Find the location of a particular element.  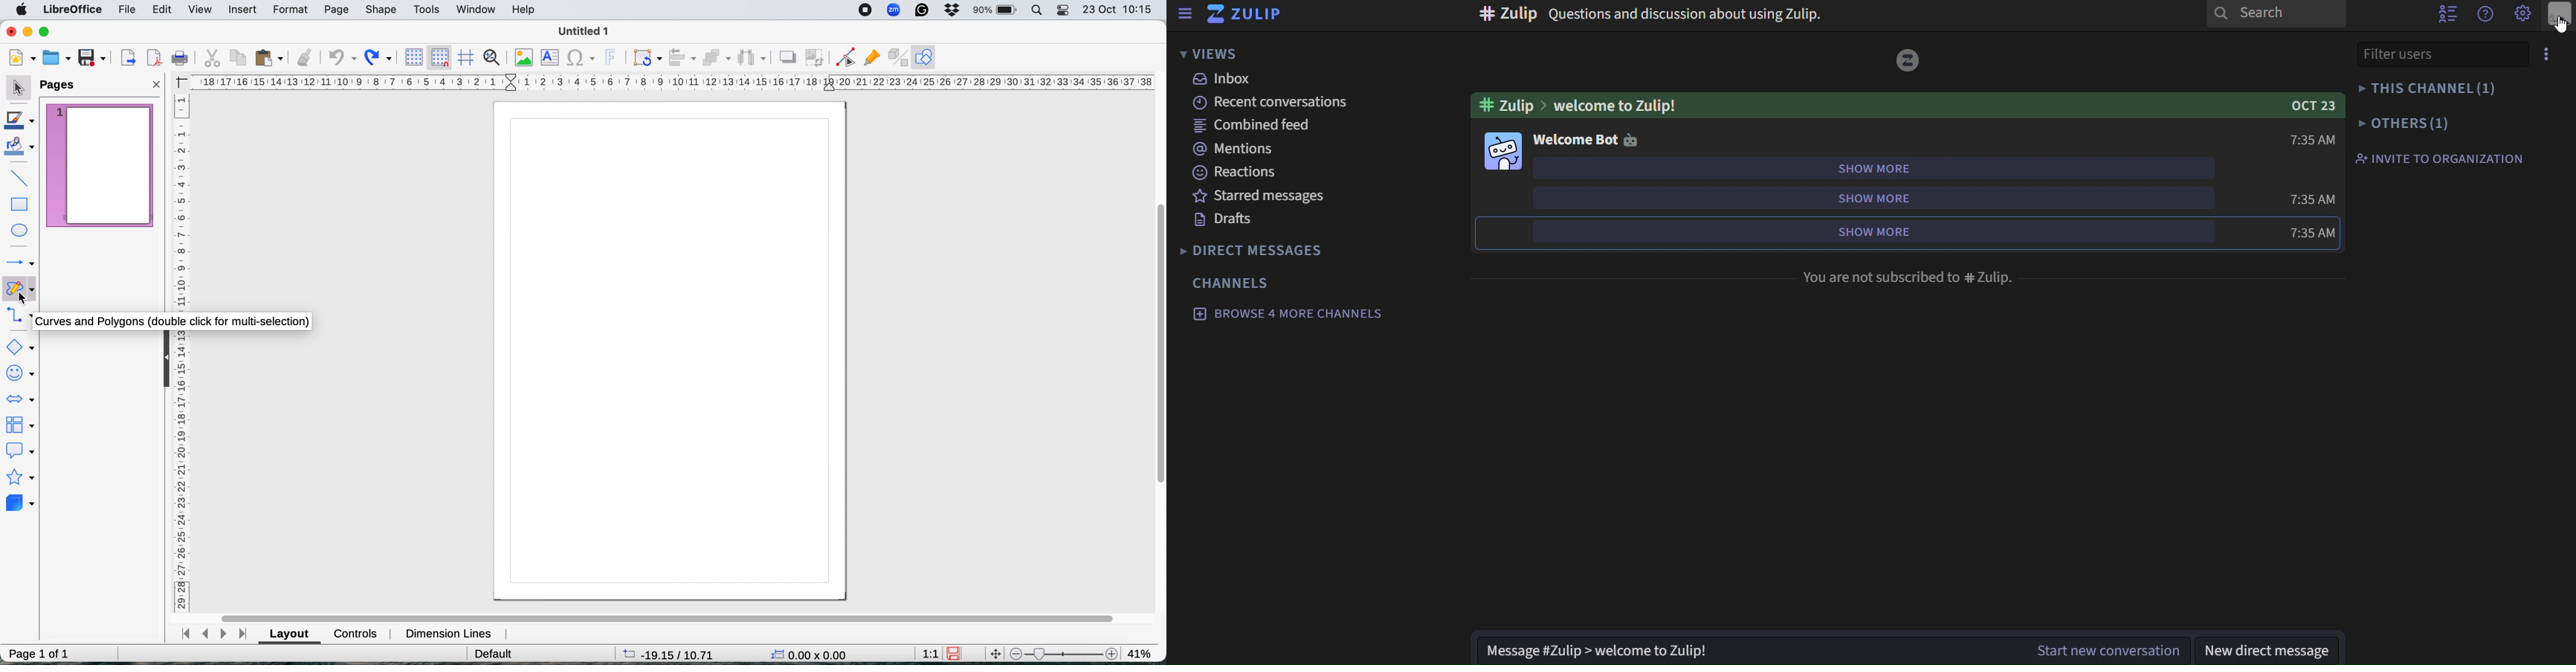

battery is located at coordinates (996, 11).